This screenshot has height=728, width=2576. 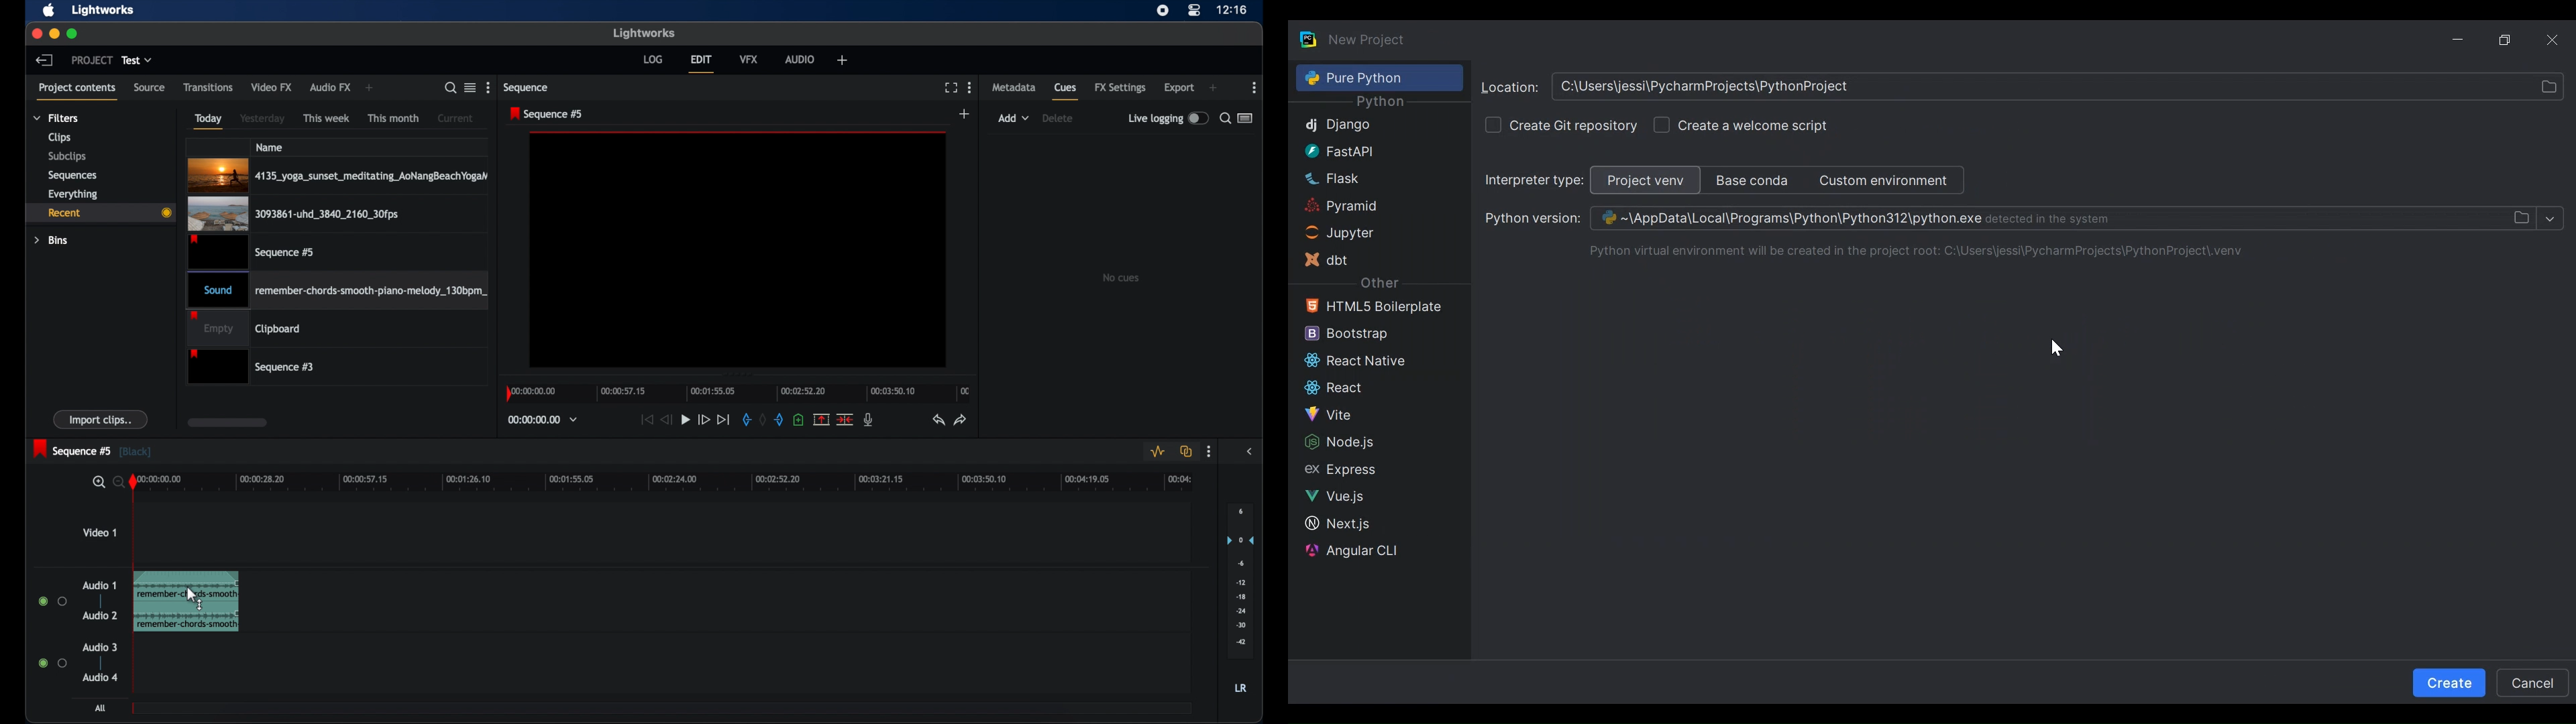 What do you see at coordinates (1373, 333) in the screenshot?
I see `Bootstrap` at bounding box center [1373, 333].